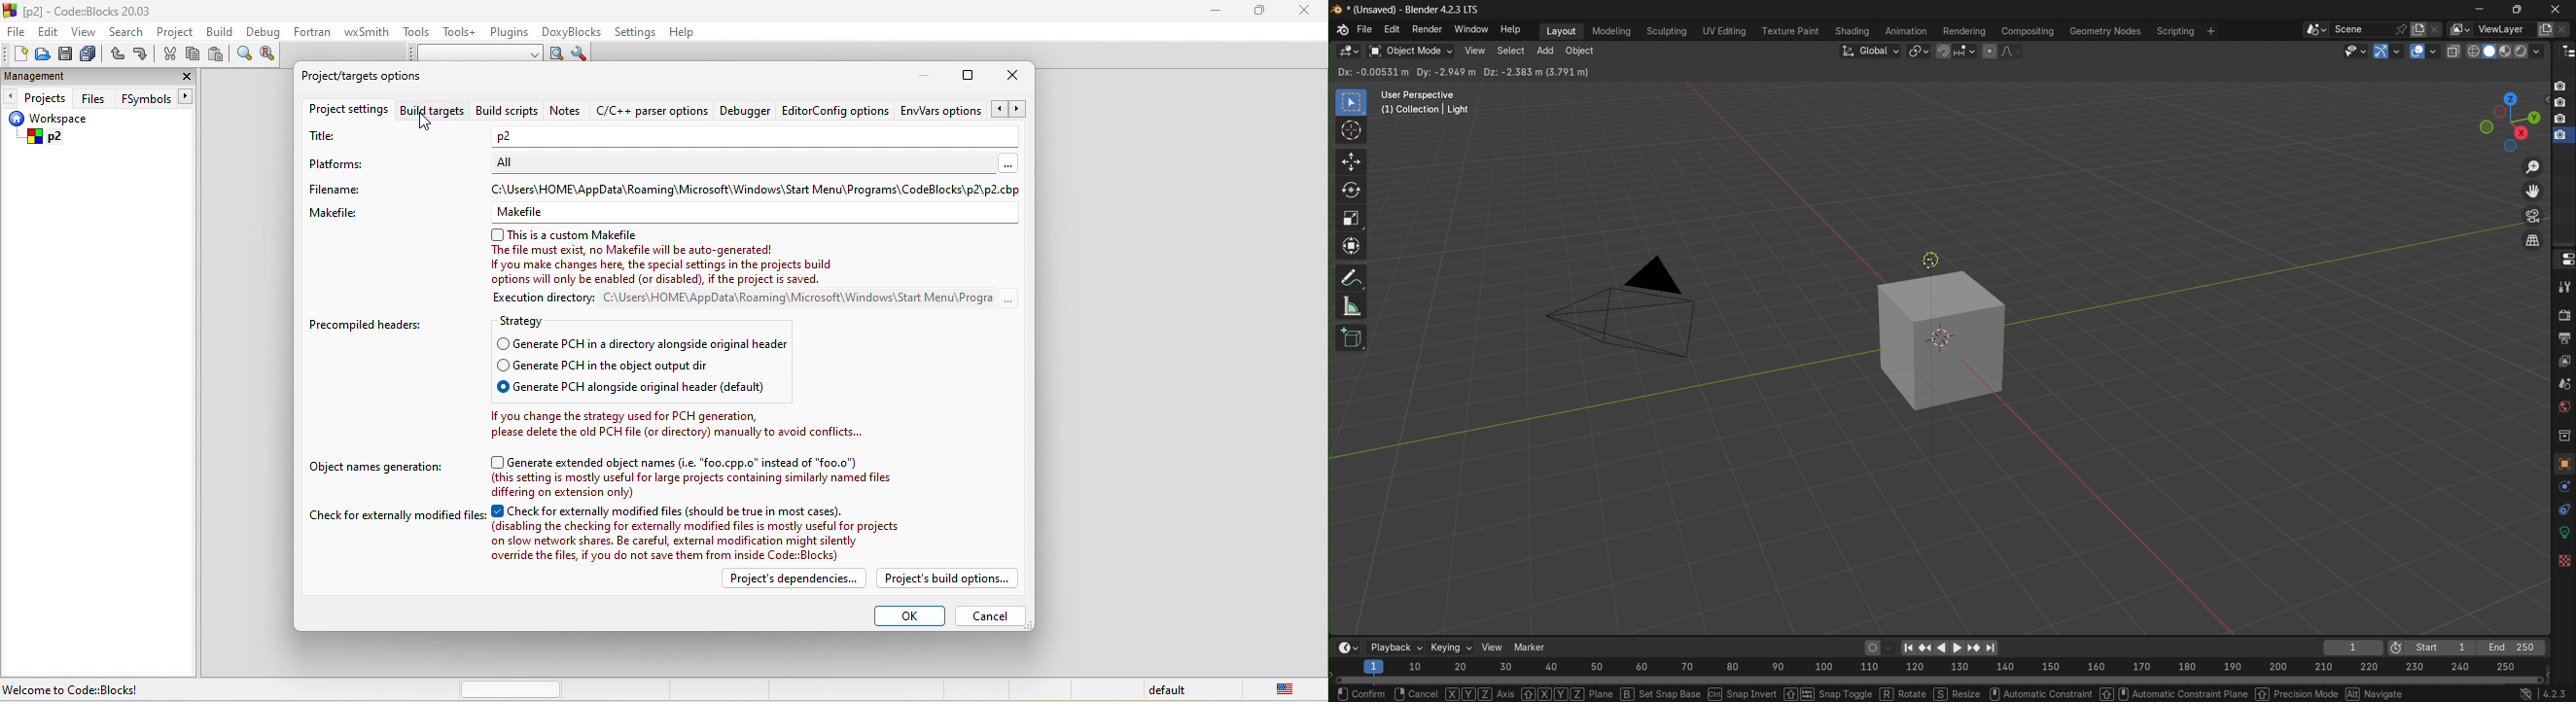 Image resolution: width=2576 pixels, height=728 pixels. Describe the element at coordinates (2564, 260) in the screenshot. I see `properties` at that location.